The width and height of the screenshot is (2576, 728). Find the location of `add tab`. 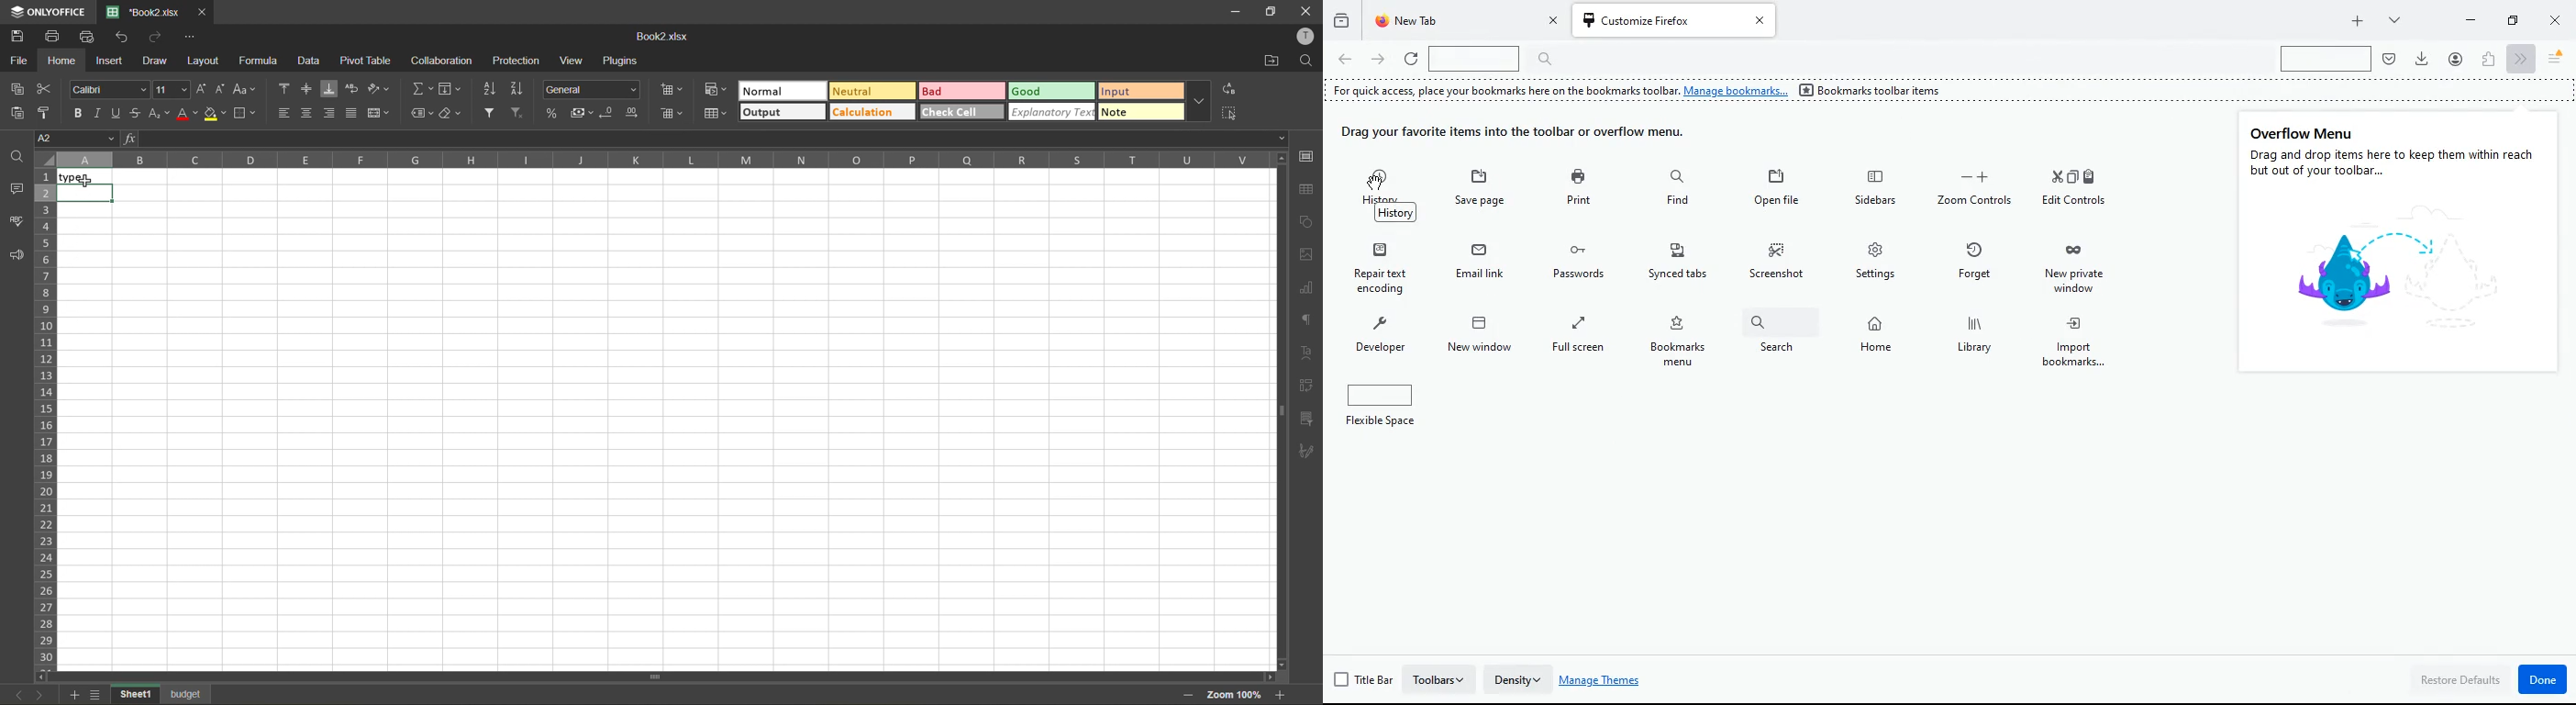

add tab is located at coordinates (2357, 21).